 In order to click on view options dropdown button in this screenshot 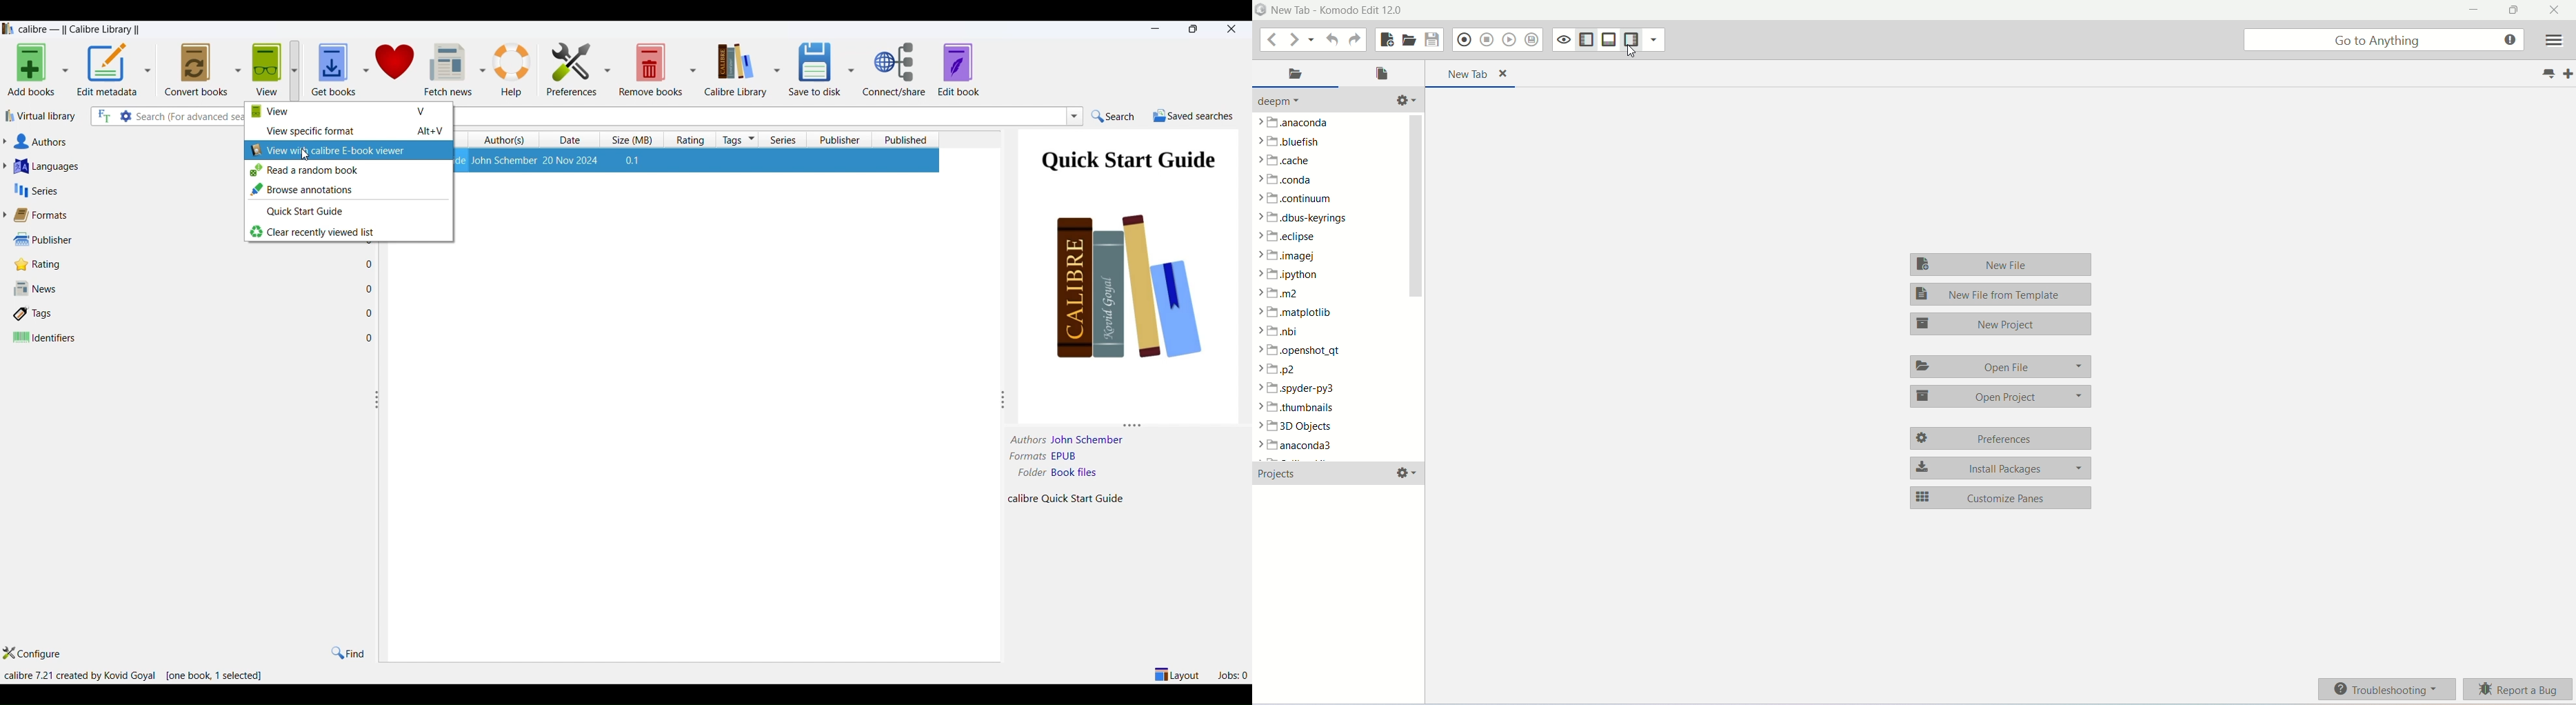, I will do `click(299, 69)`.